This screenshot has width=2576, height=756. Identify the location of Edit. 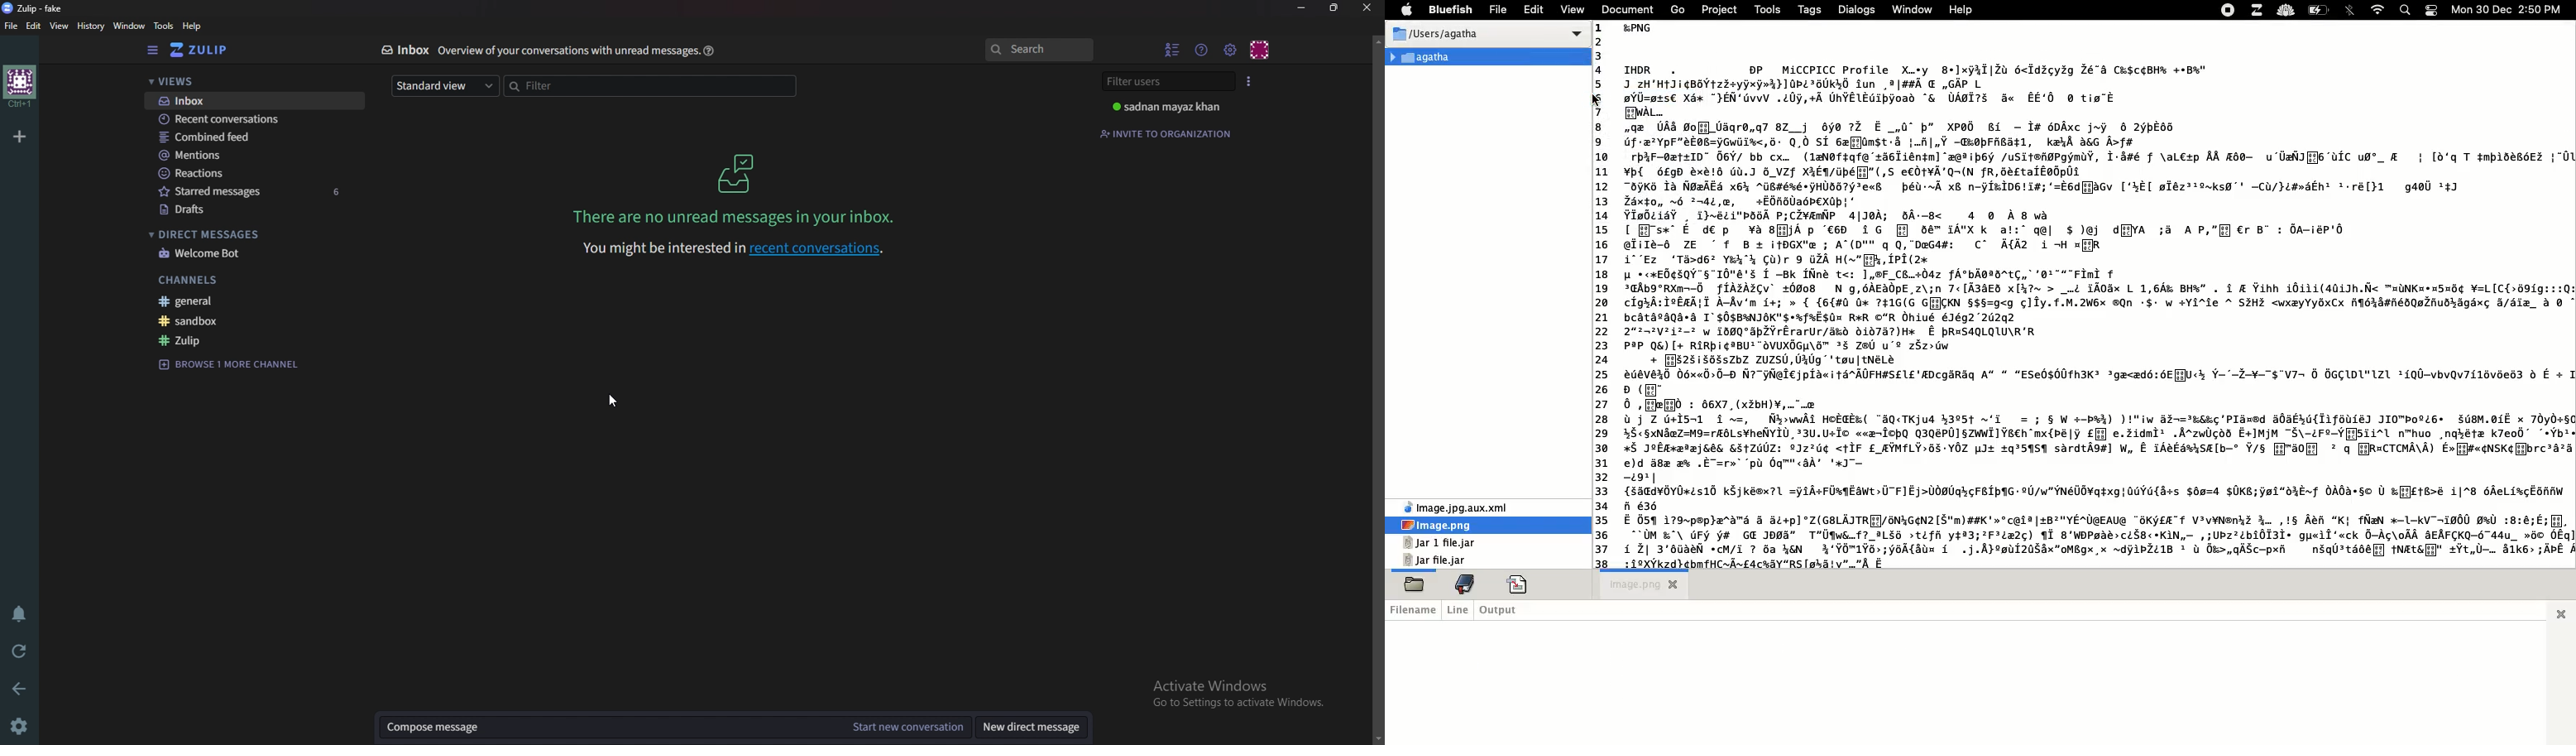
(34, 25).